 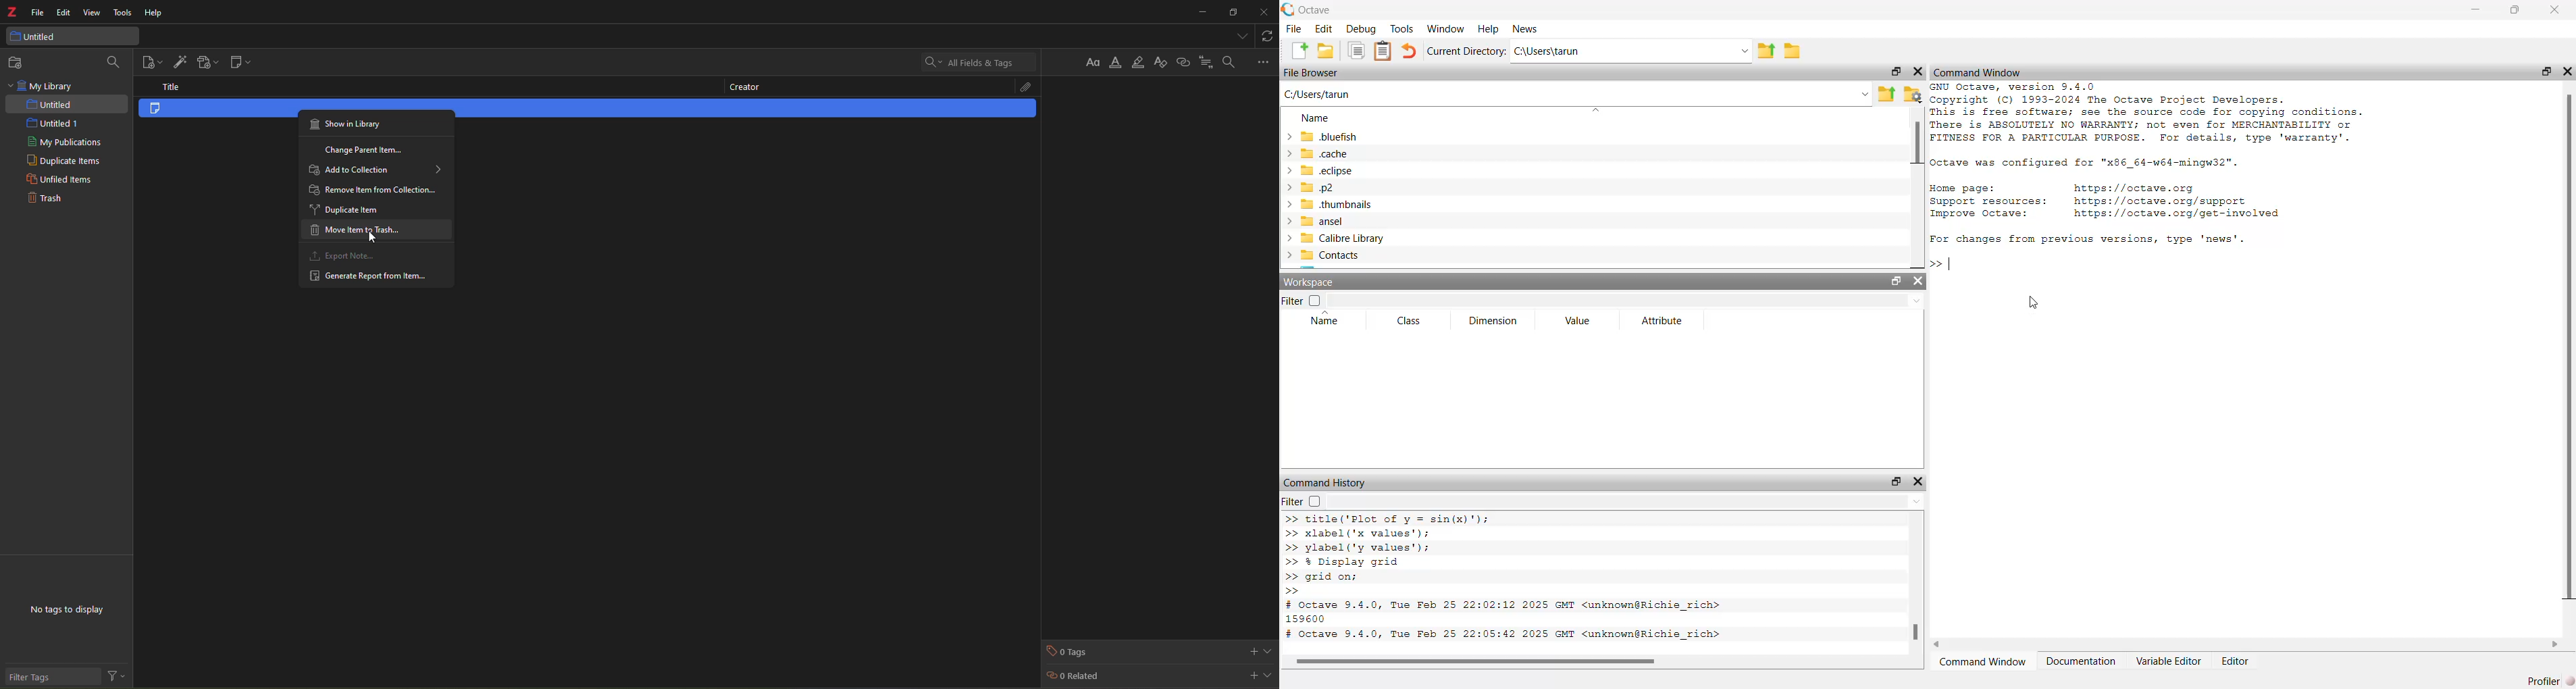 I want to click on more, so click(x=1263, y=61).